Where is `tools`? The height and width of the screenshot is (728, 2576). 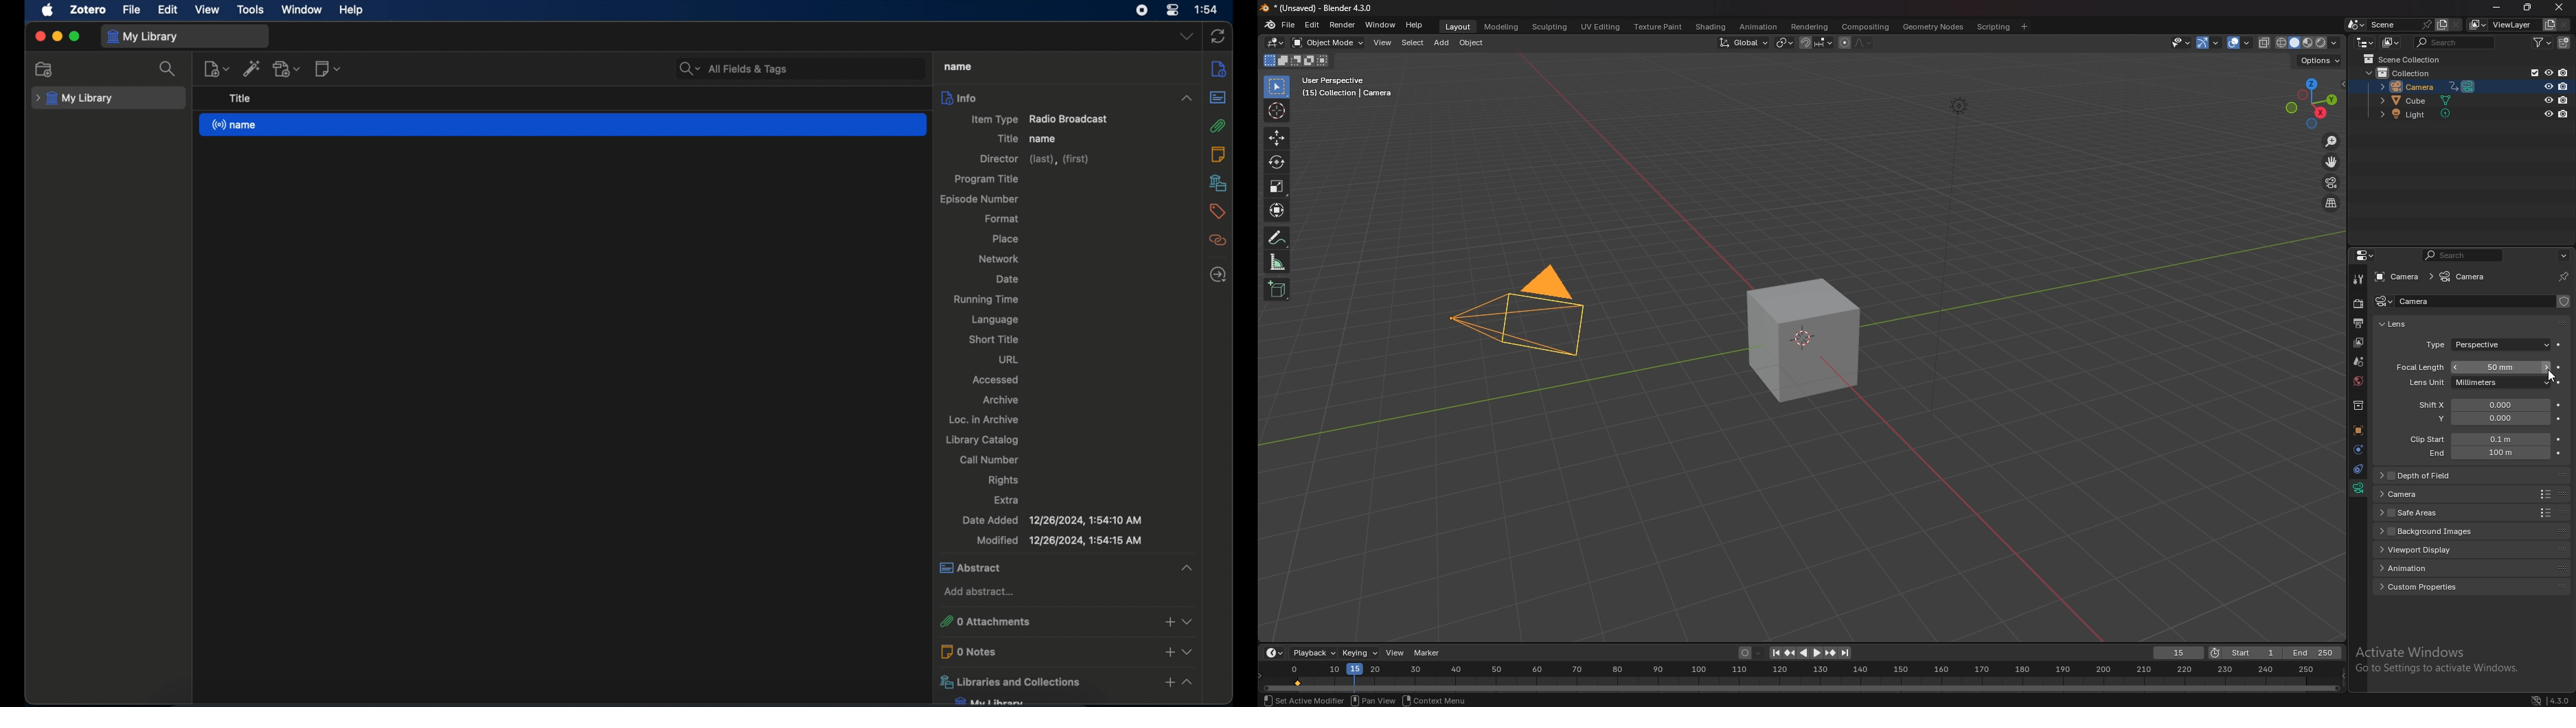 tools is located at coordinates (252, 9).